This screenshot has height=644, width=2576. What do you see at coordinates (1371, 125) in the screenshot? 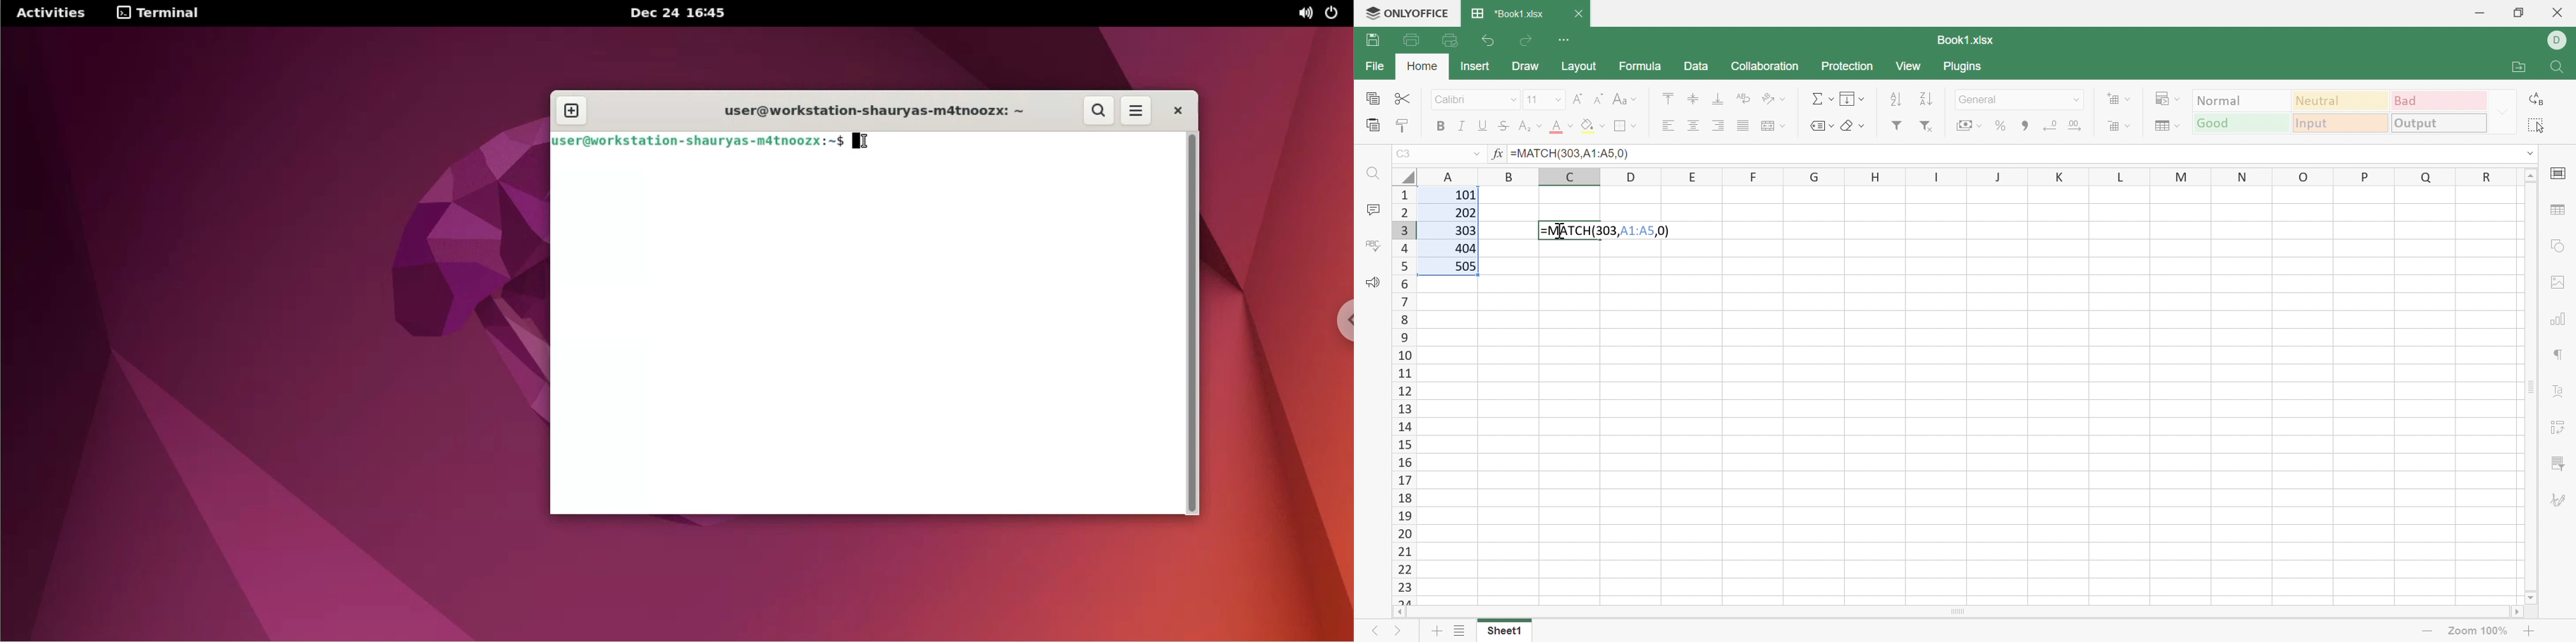
I see `Paste` at bounding box center [1371, 125].